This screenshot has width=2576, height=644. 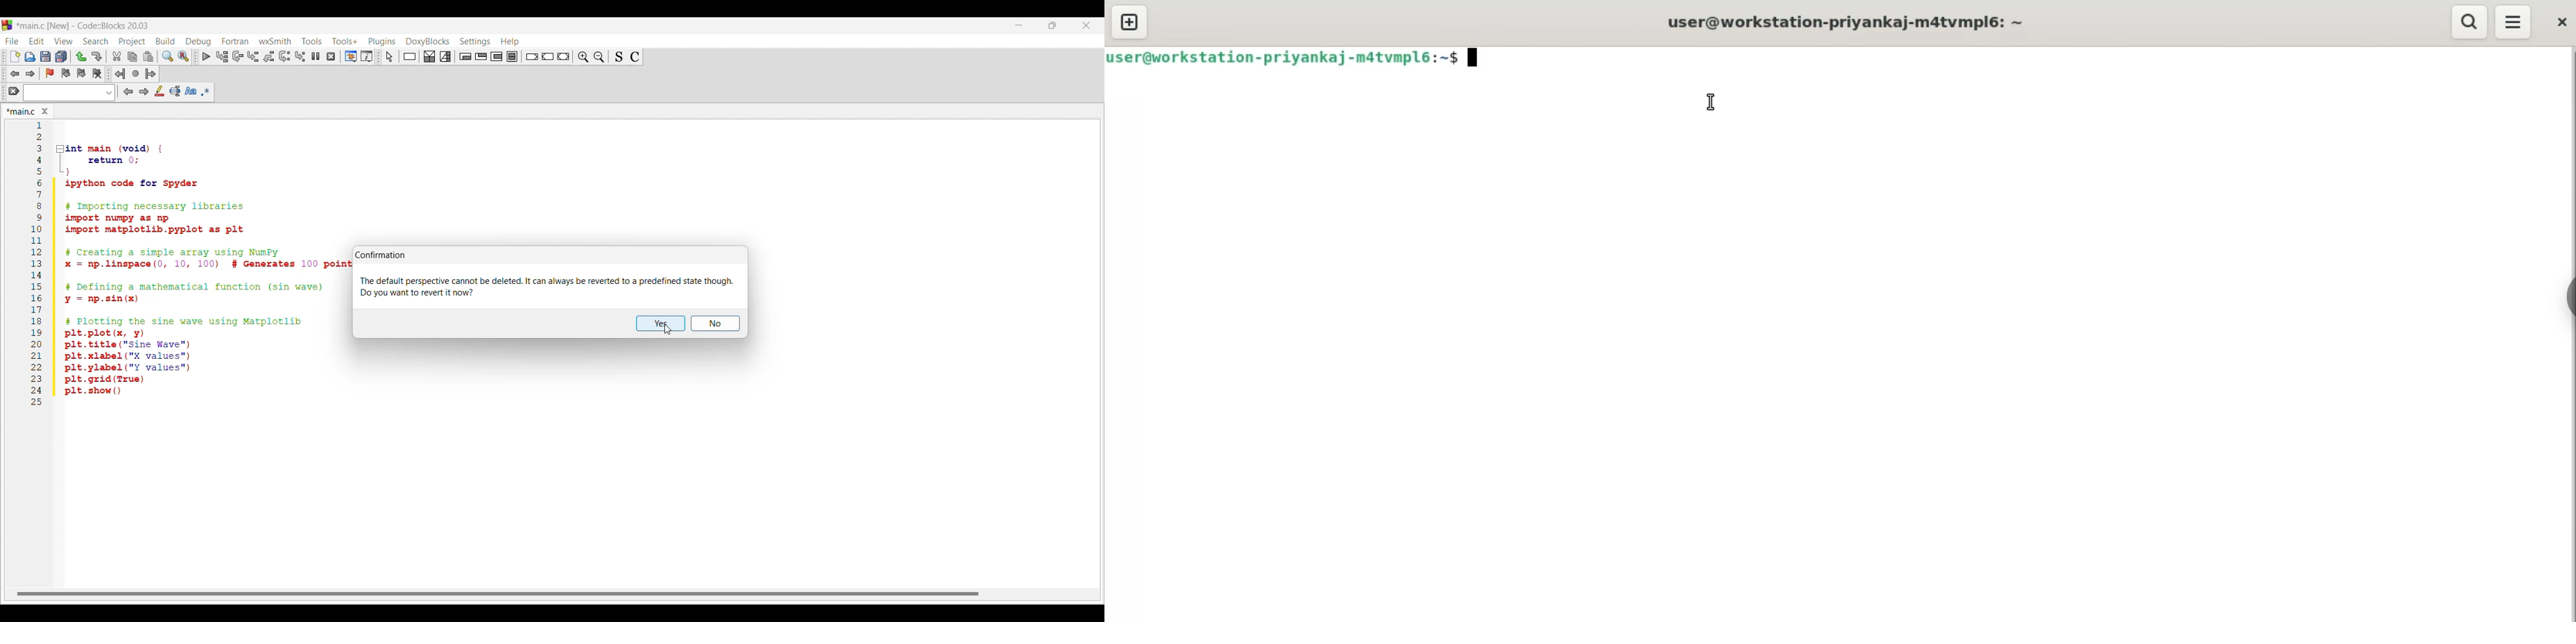 What do you see at coordinates (12, 41) in the screenshot?
I see `File menu` at bounding box center [12, 41].